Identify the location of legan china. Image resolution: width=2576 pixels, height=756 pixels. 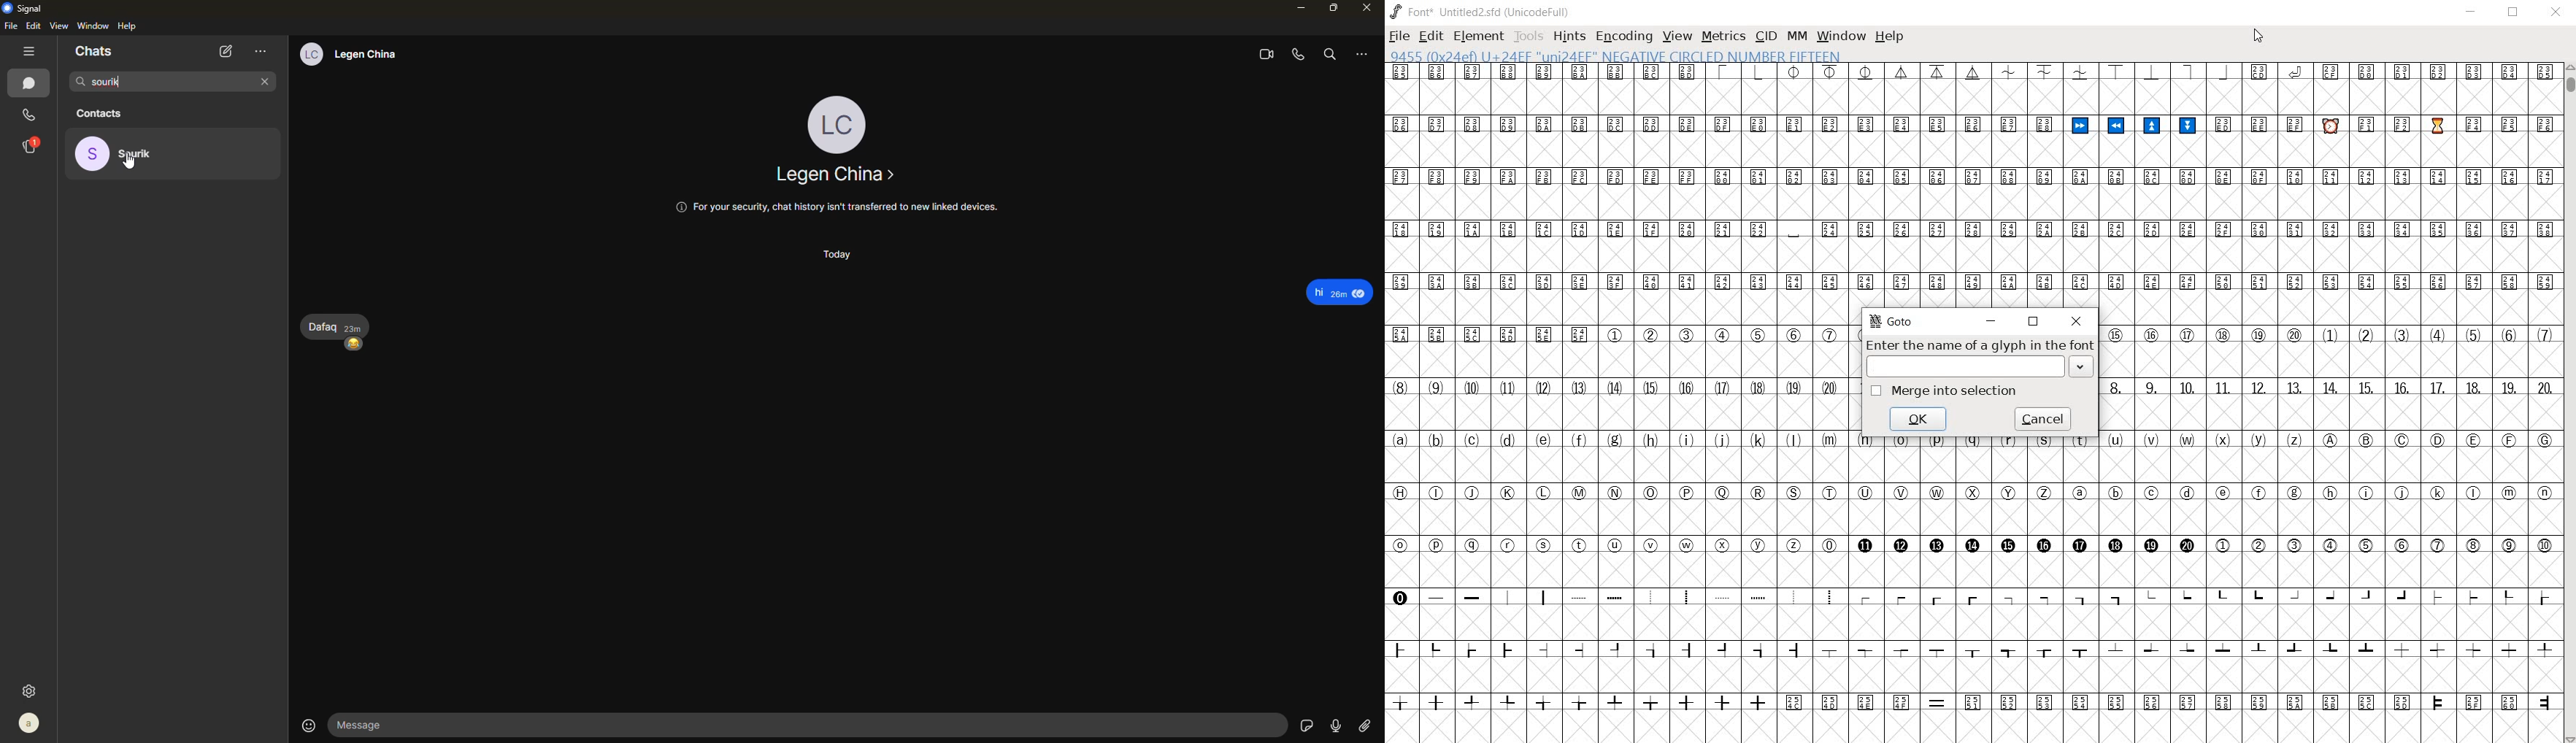
(374, 54).